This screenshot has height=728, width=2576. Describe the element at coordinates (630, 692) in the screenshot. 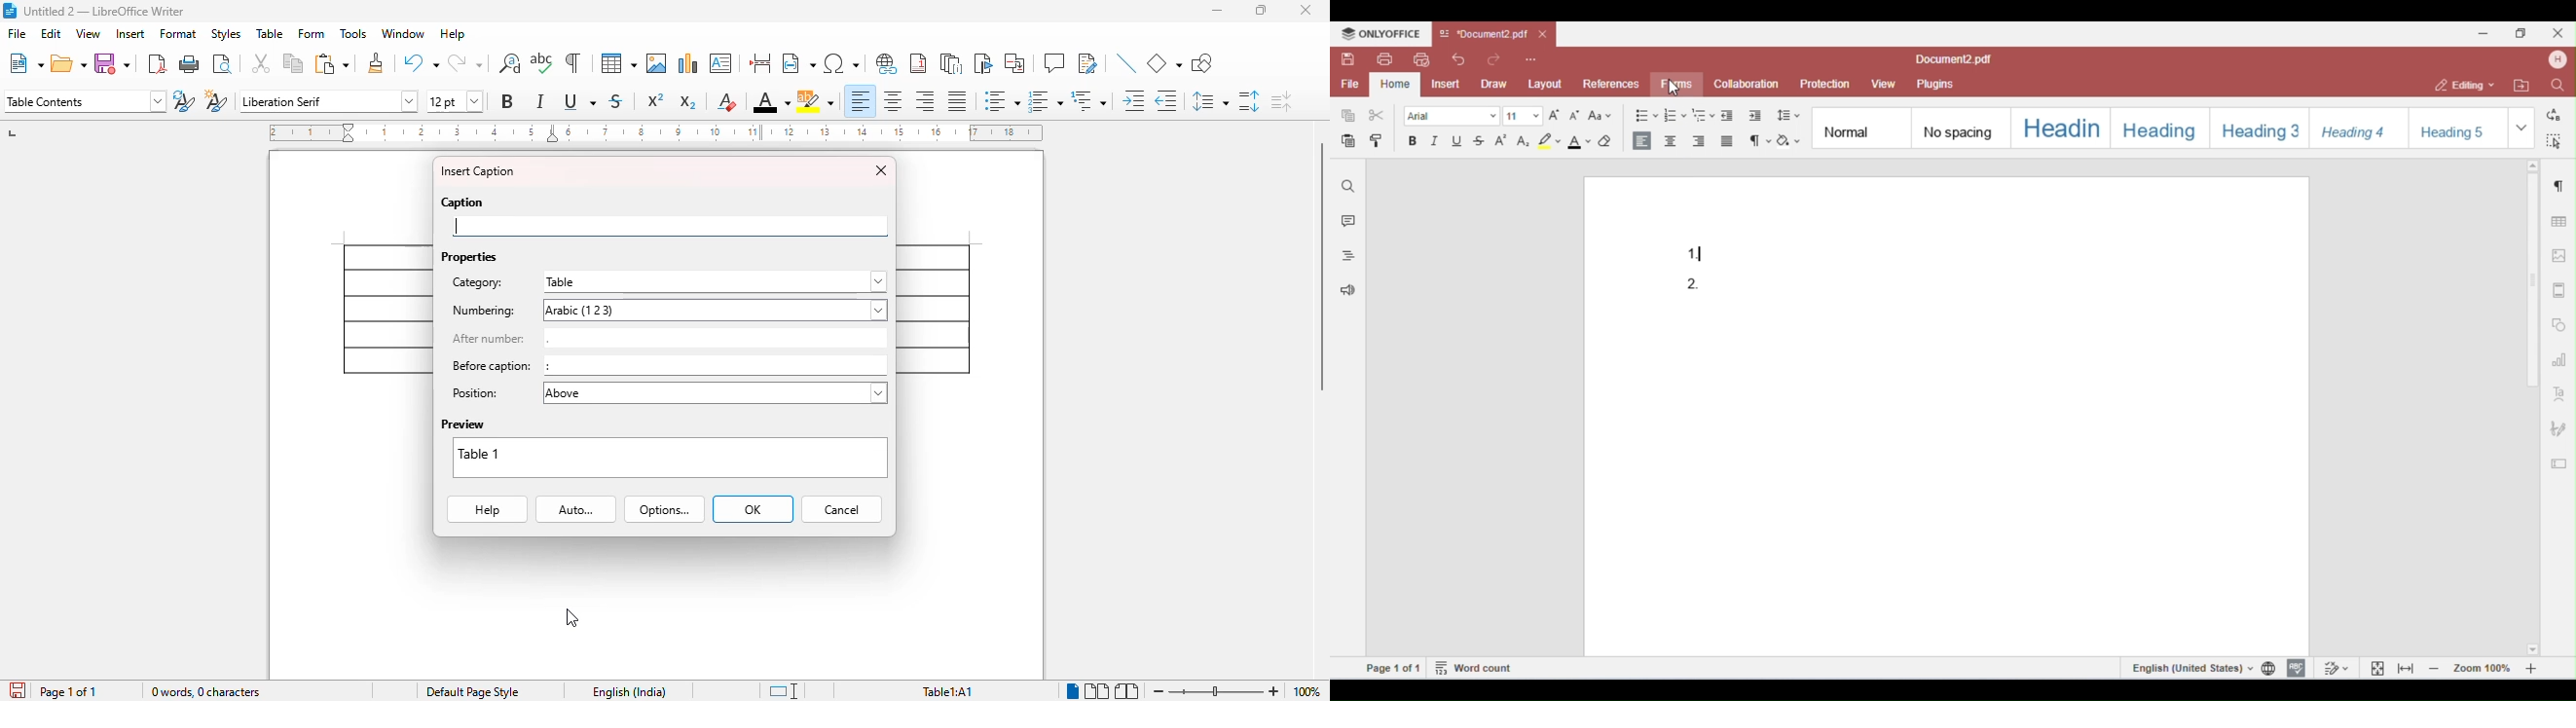

I see `text language` at that location.